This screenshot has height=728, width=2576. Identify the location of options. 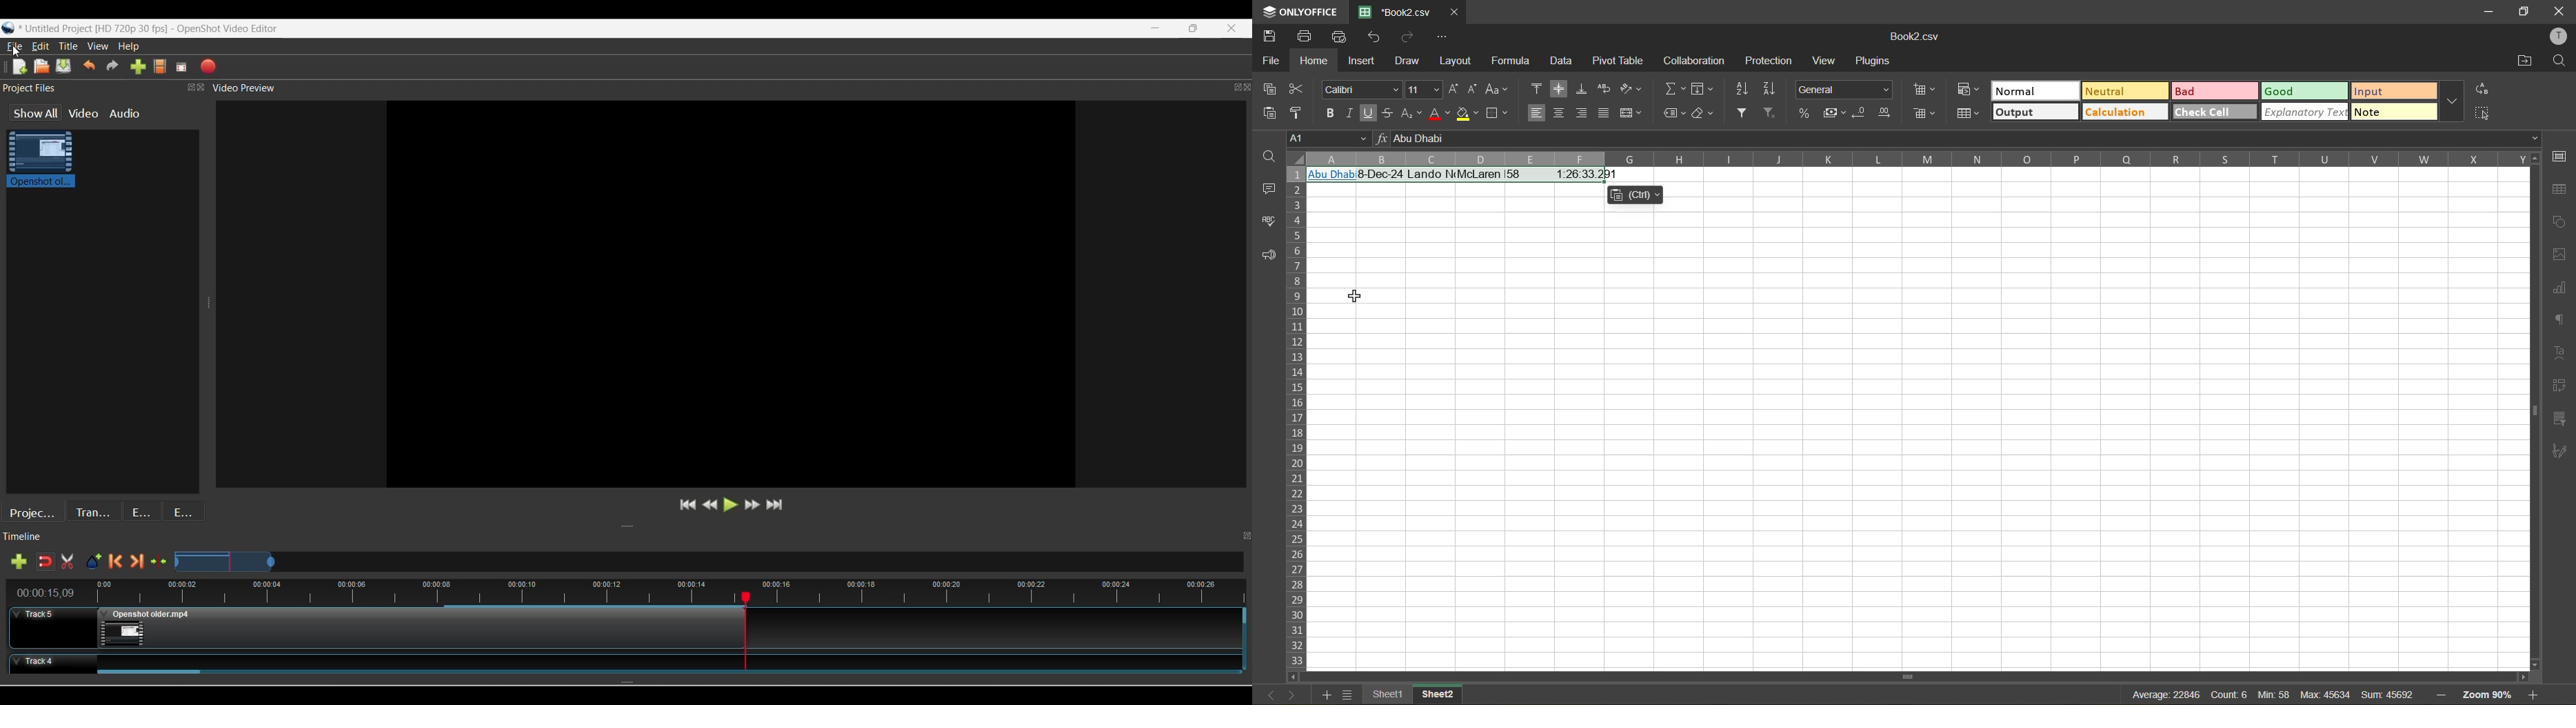
(1442, 37).